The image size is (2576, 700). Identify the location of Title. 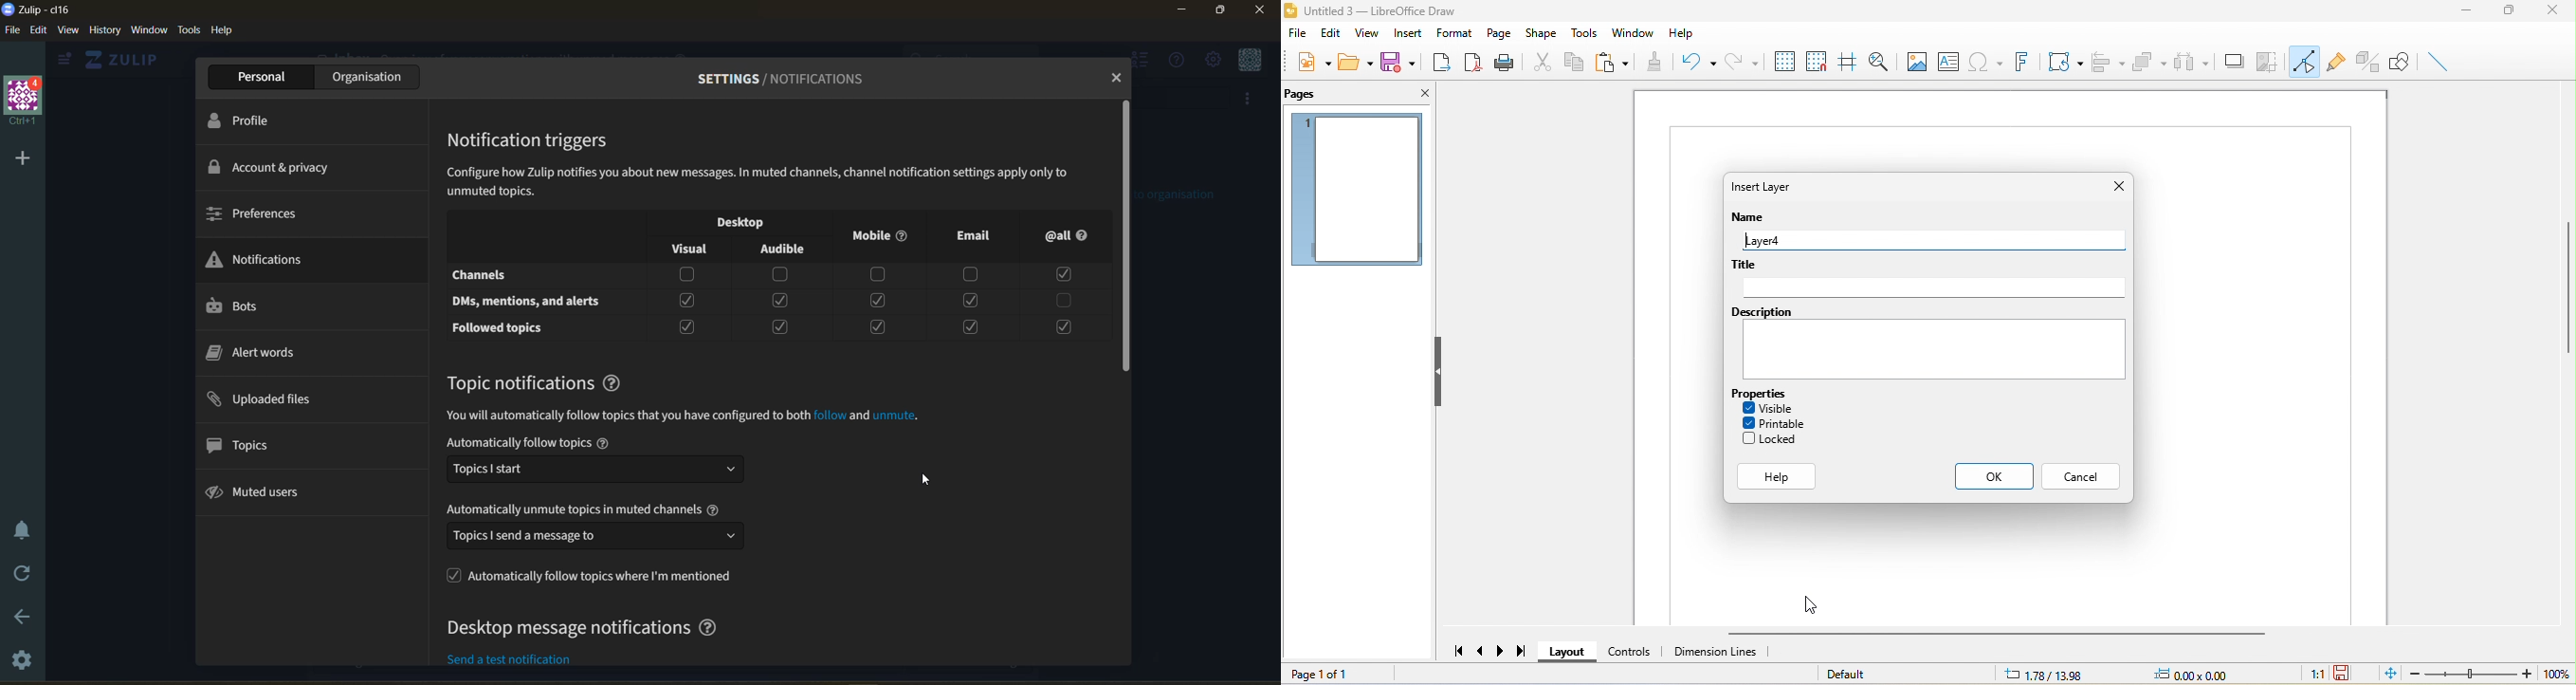
(1744, 265).